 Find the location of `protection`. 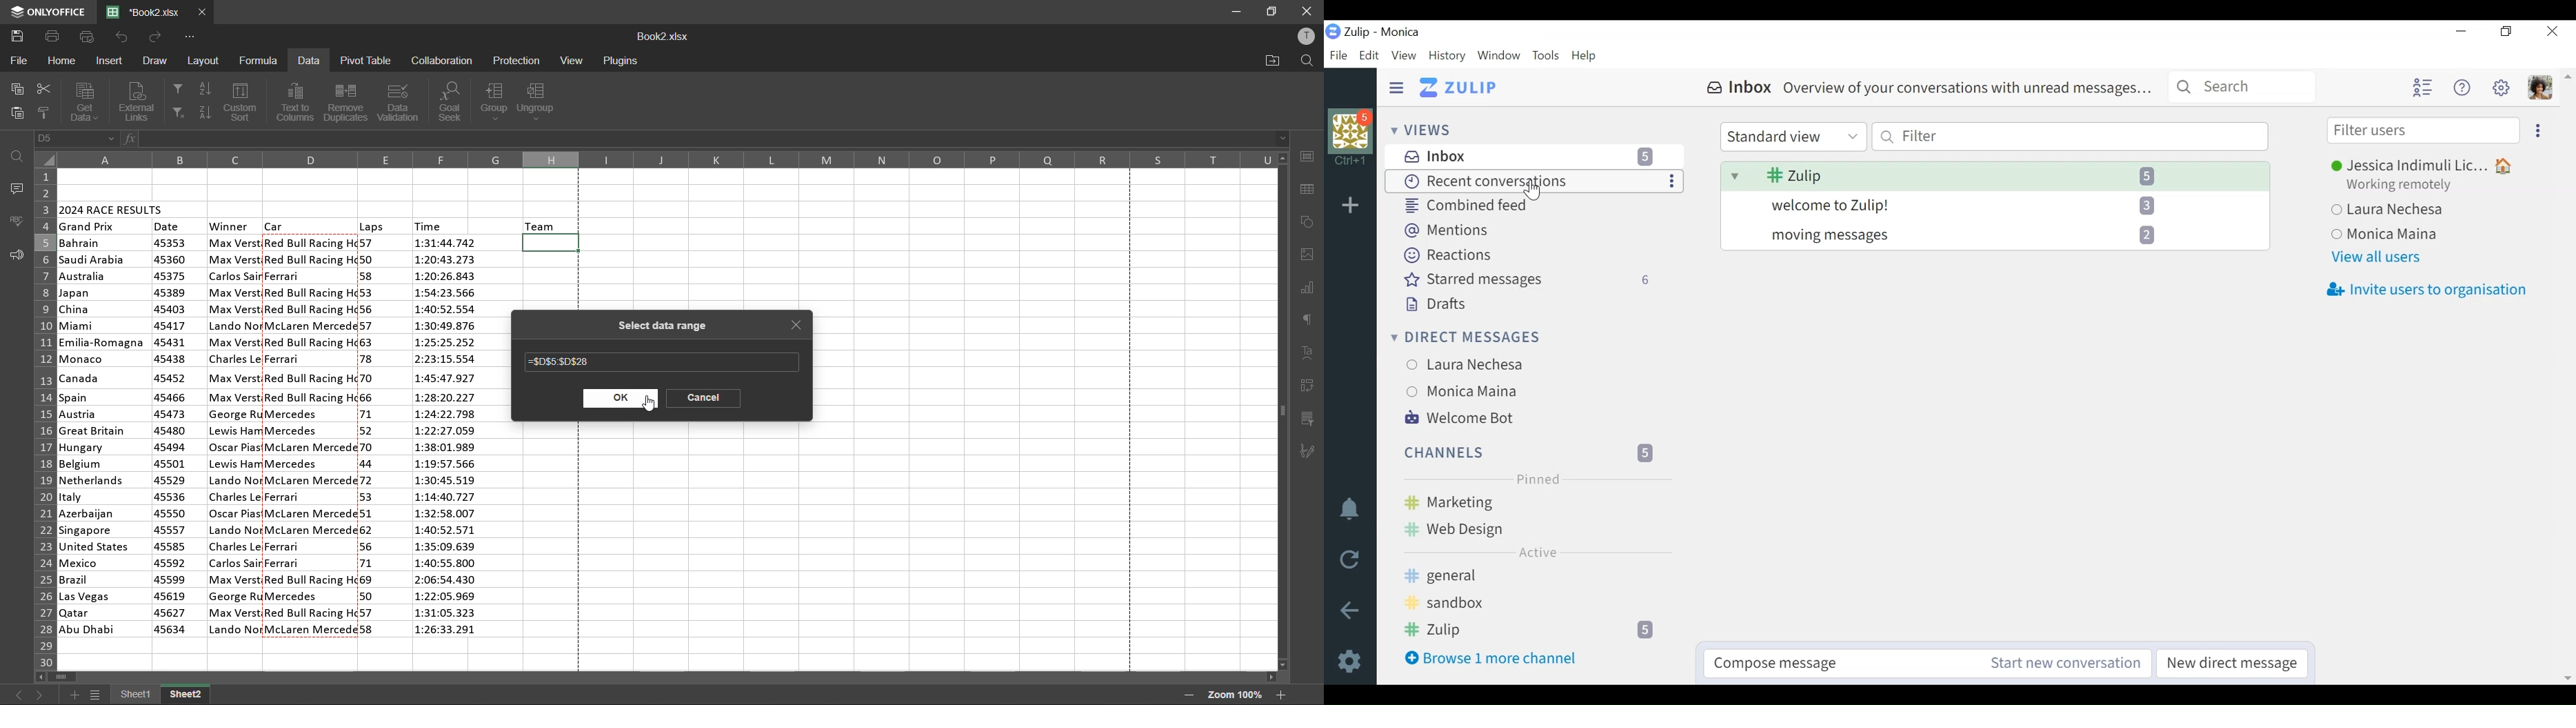

protection is located at coordinates (518, 61).